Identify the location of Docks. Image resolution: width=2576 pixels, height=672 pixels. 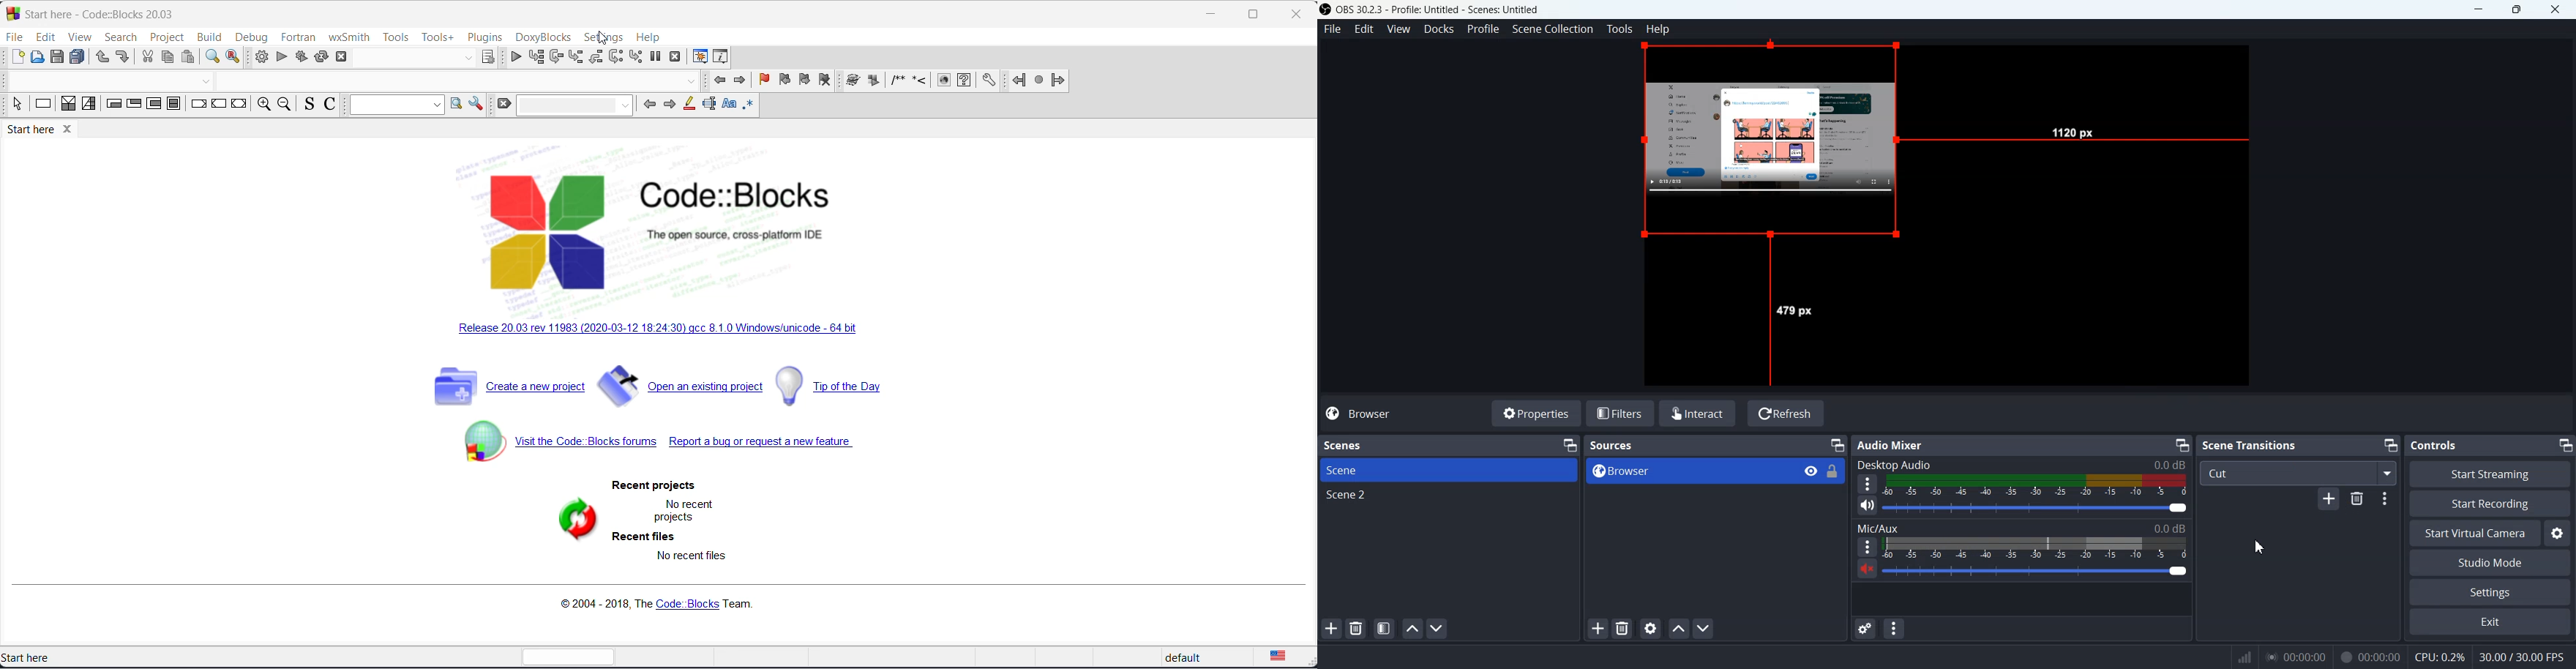
(1439, 29).